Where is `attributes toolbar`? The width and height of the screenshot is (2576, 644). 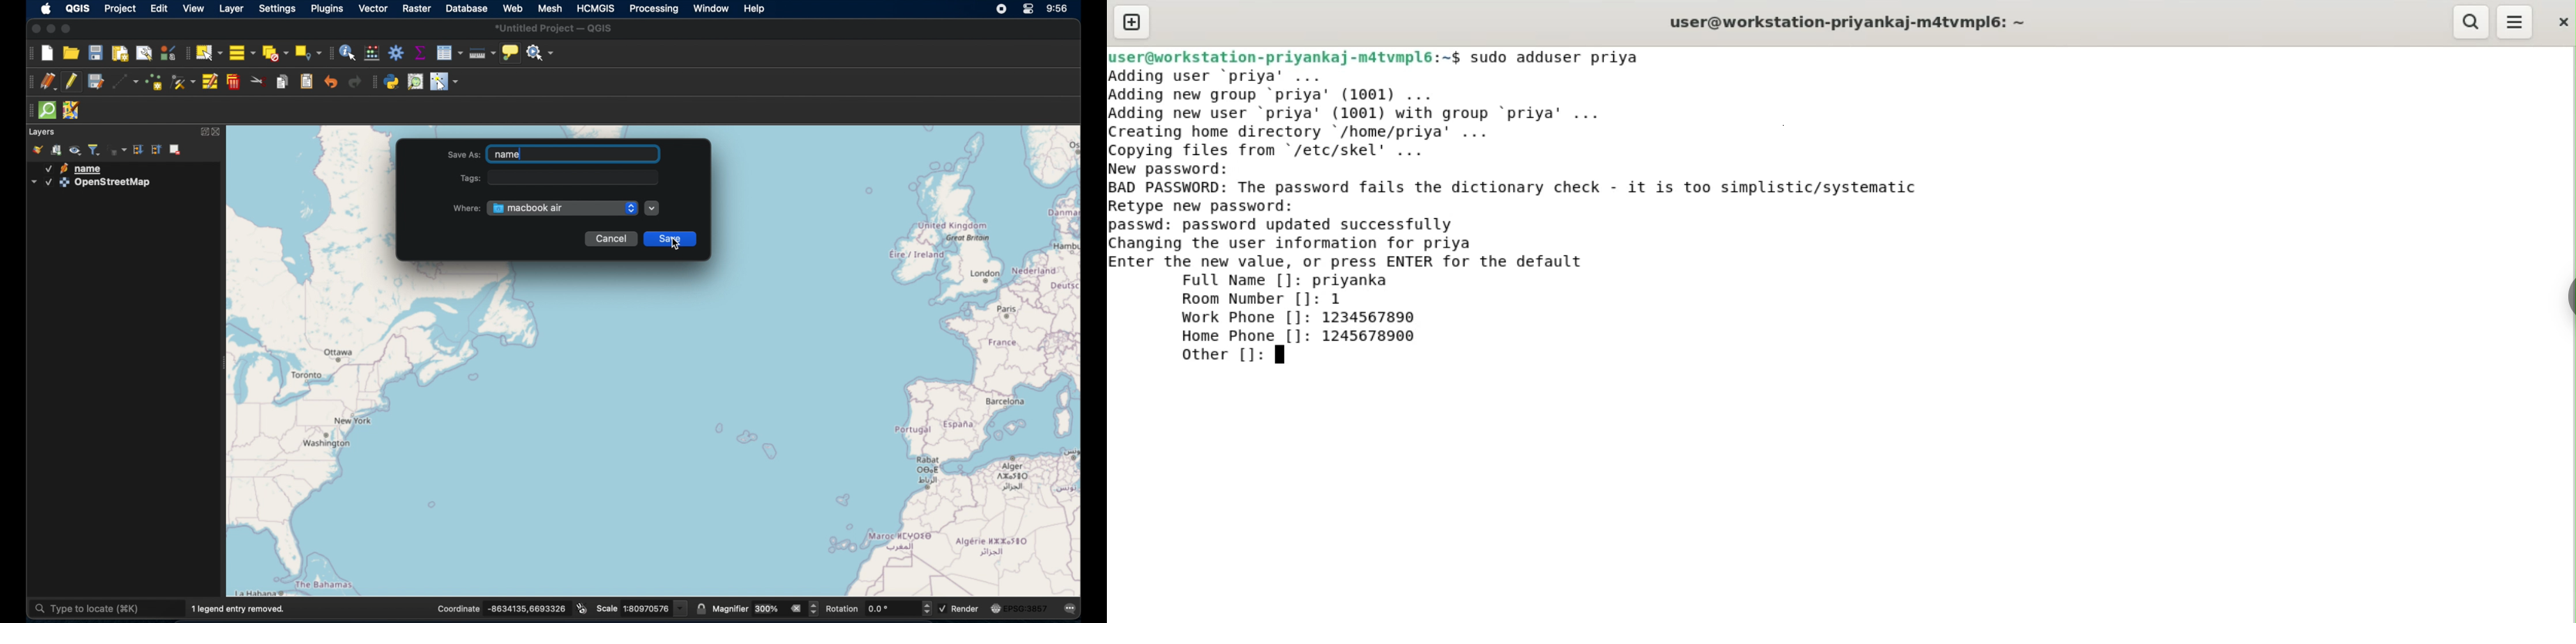
attributes toolbar is located at coordinates (330, 53).